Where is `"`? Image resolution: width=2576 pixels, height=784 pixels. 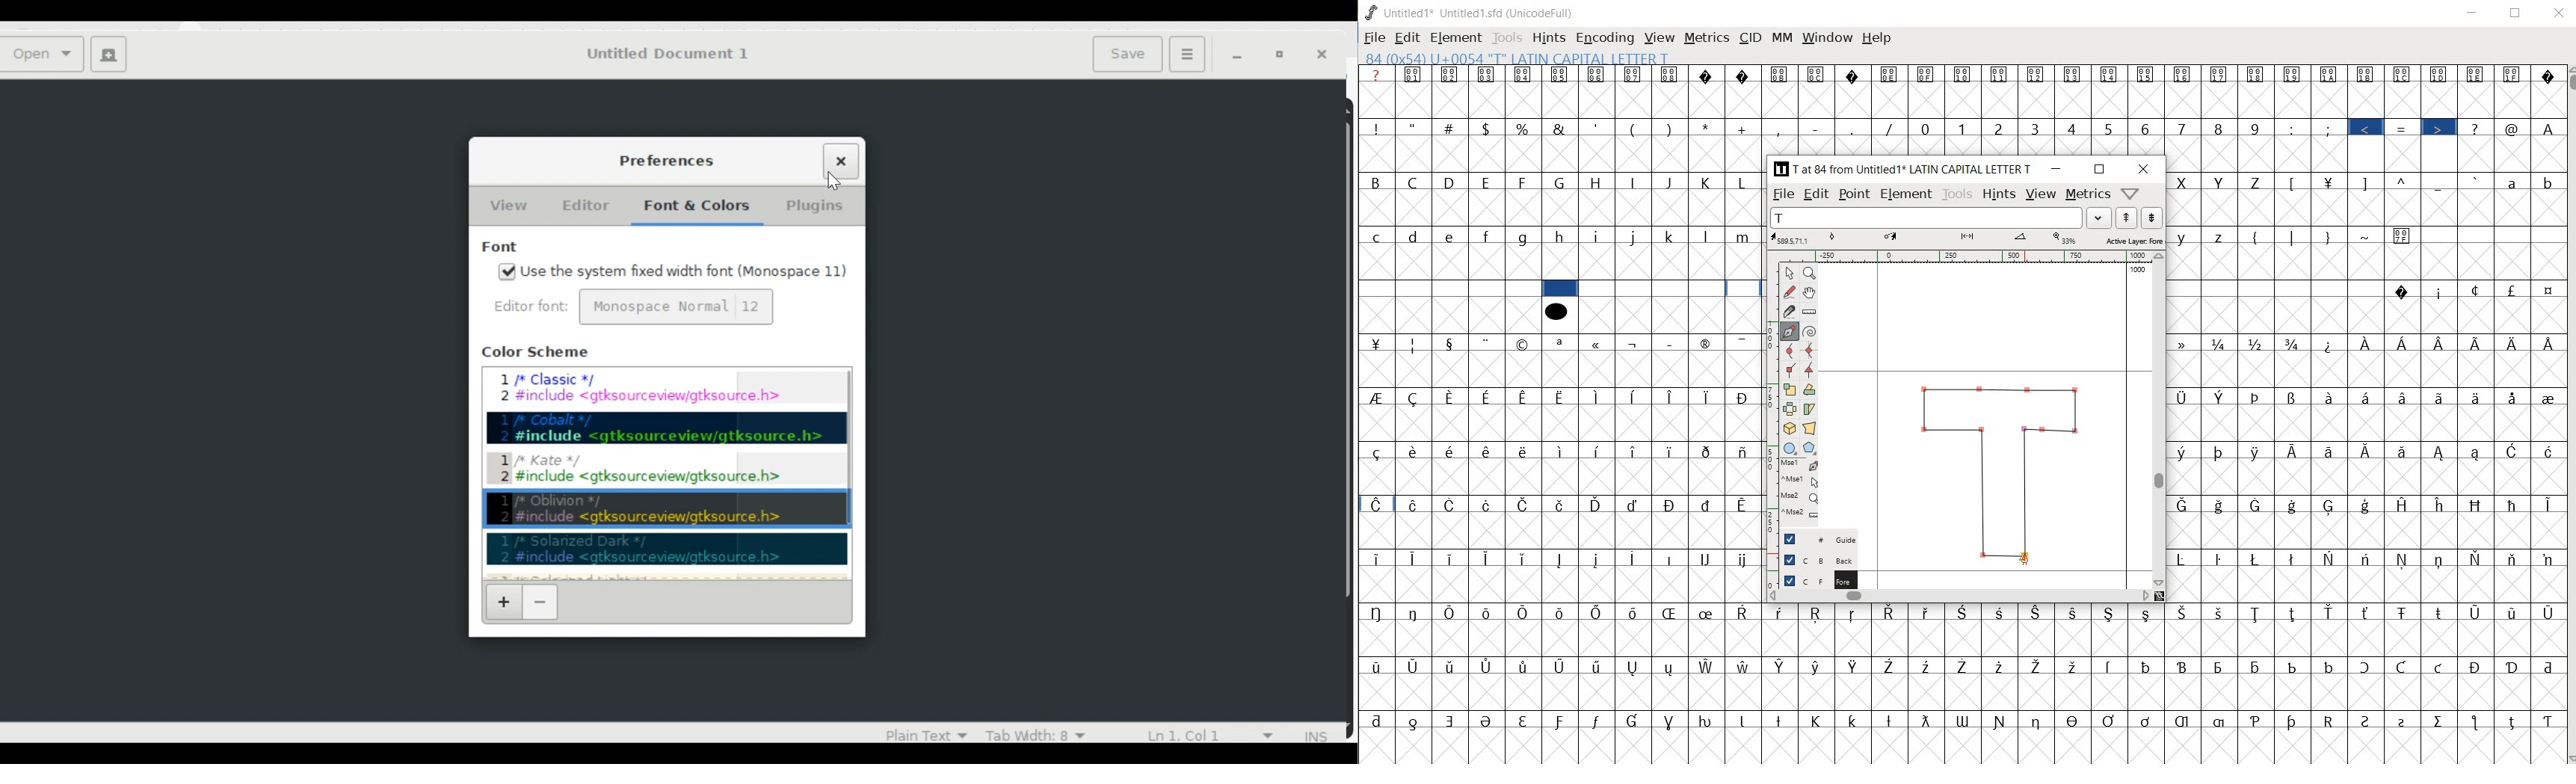 " is located at coordinates (1414, 126).